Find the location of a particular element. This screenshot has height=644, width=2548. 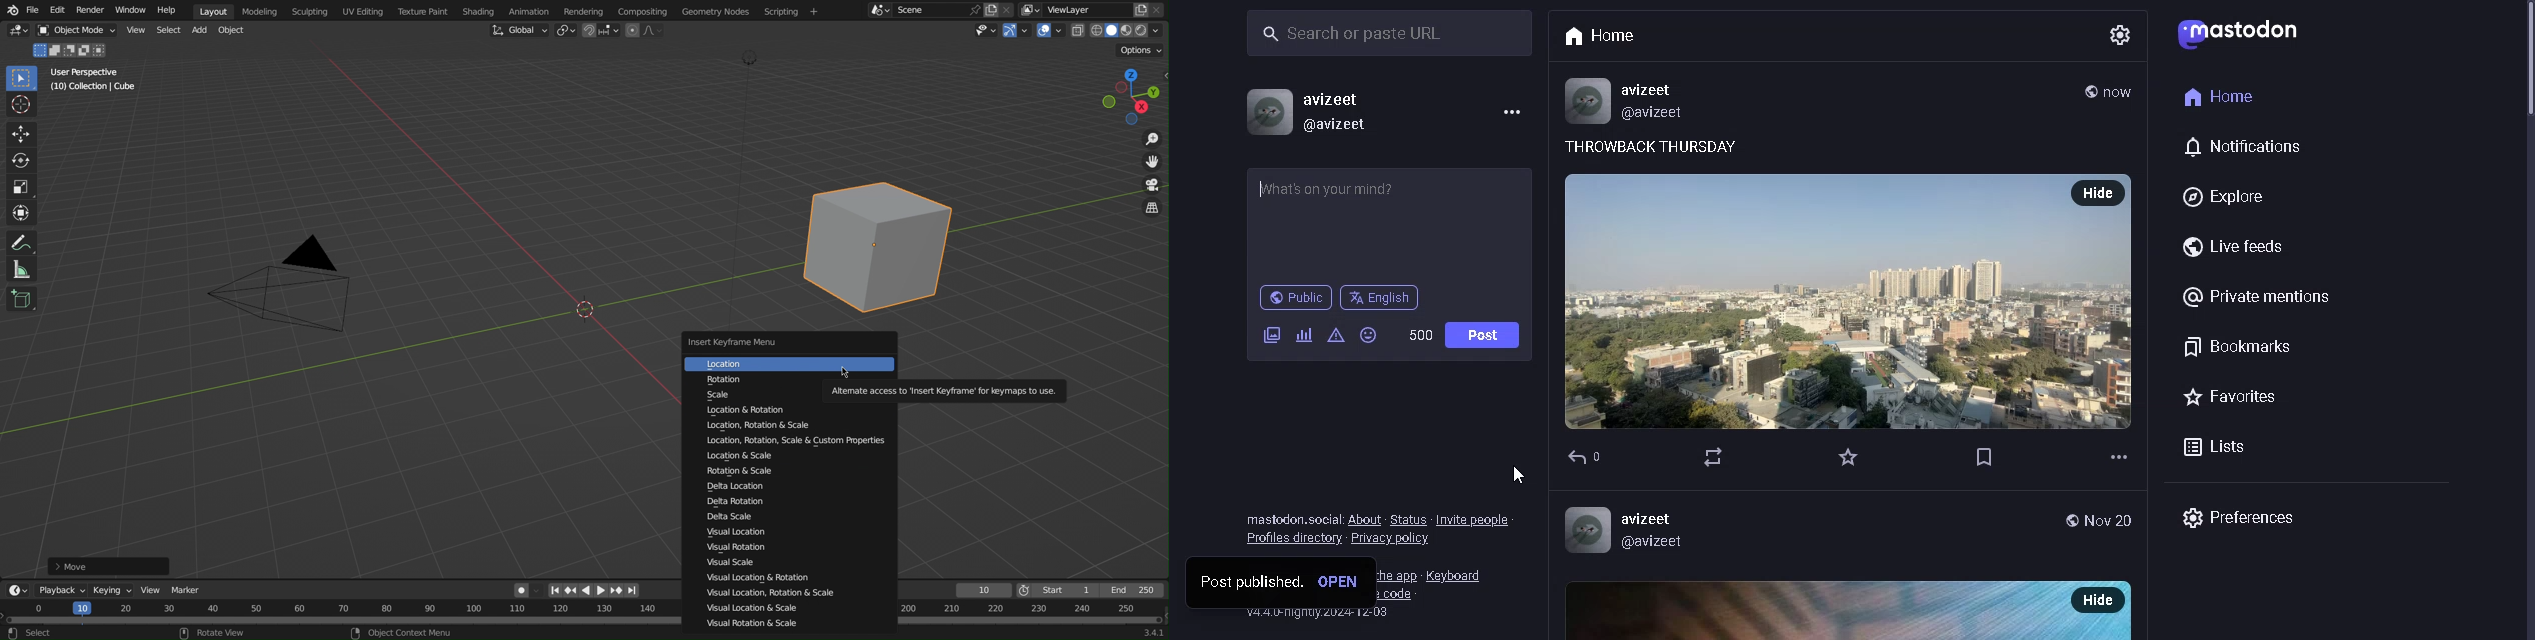

Invite people is located at coordinates (1471, 517).